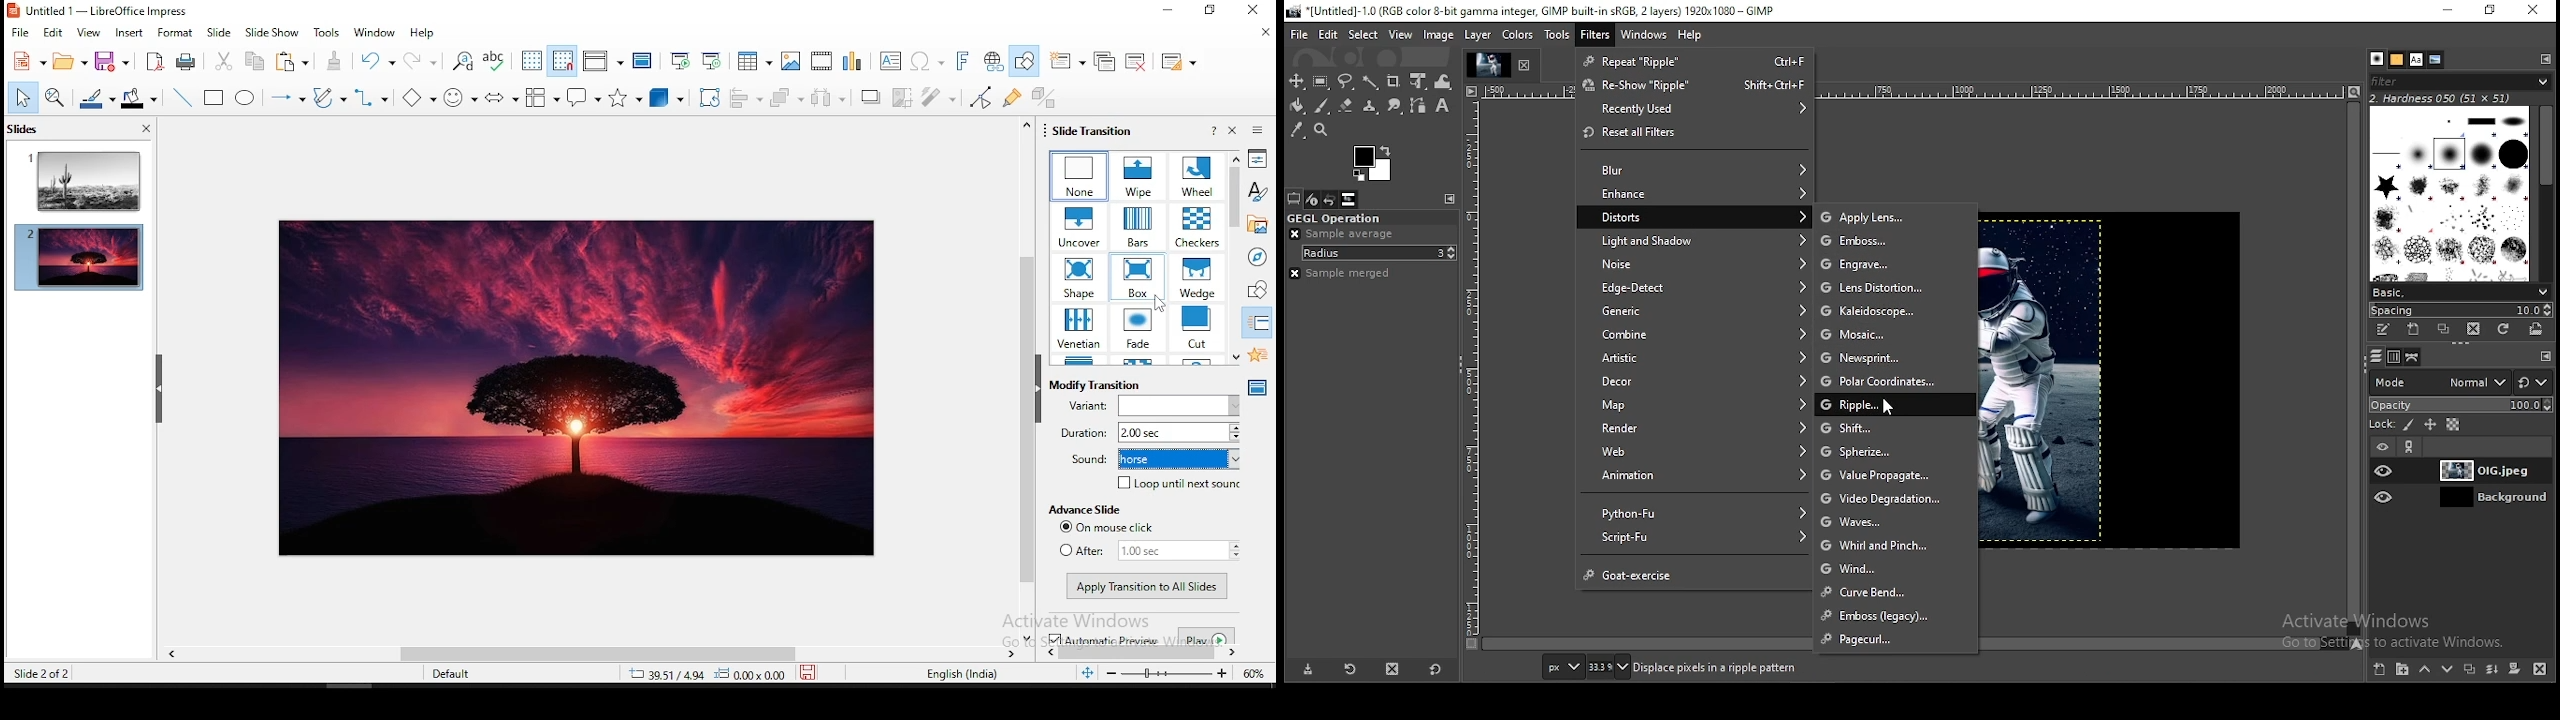 This screenshot has height=728, width=2576. What do you see at coordinates (1396, 107) in the screenshot?
I see `smudge tool` at bounding box center [1396, 107].